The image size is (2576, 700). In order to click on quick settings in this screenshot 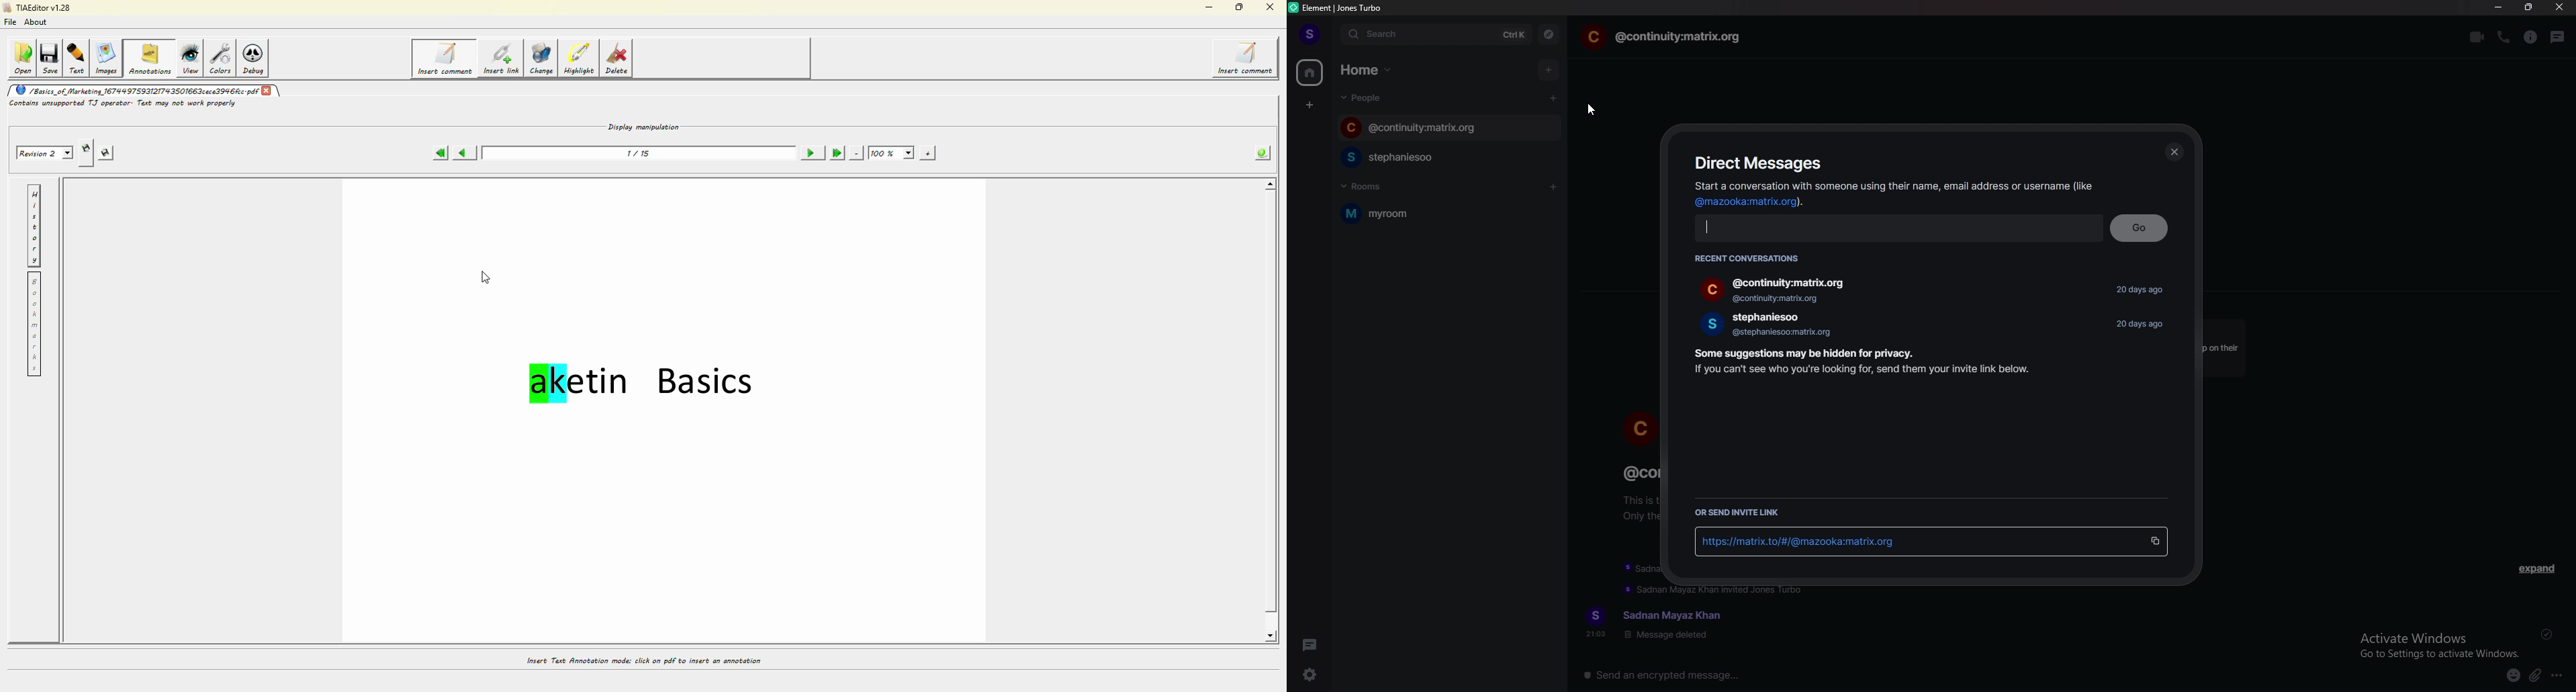, I will do `click(1311, 674)`.